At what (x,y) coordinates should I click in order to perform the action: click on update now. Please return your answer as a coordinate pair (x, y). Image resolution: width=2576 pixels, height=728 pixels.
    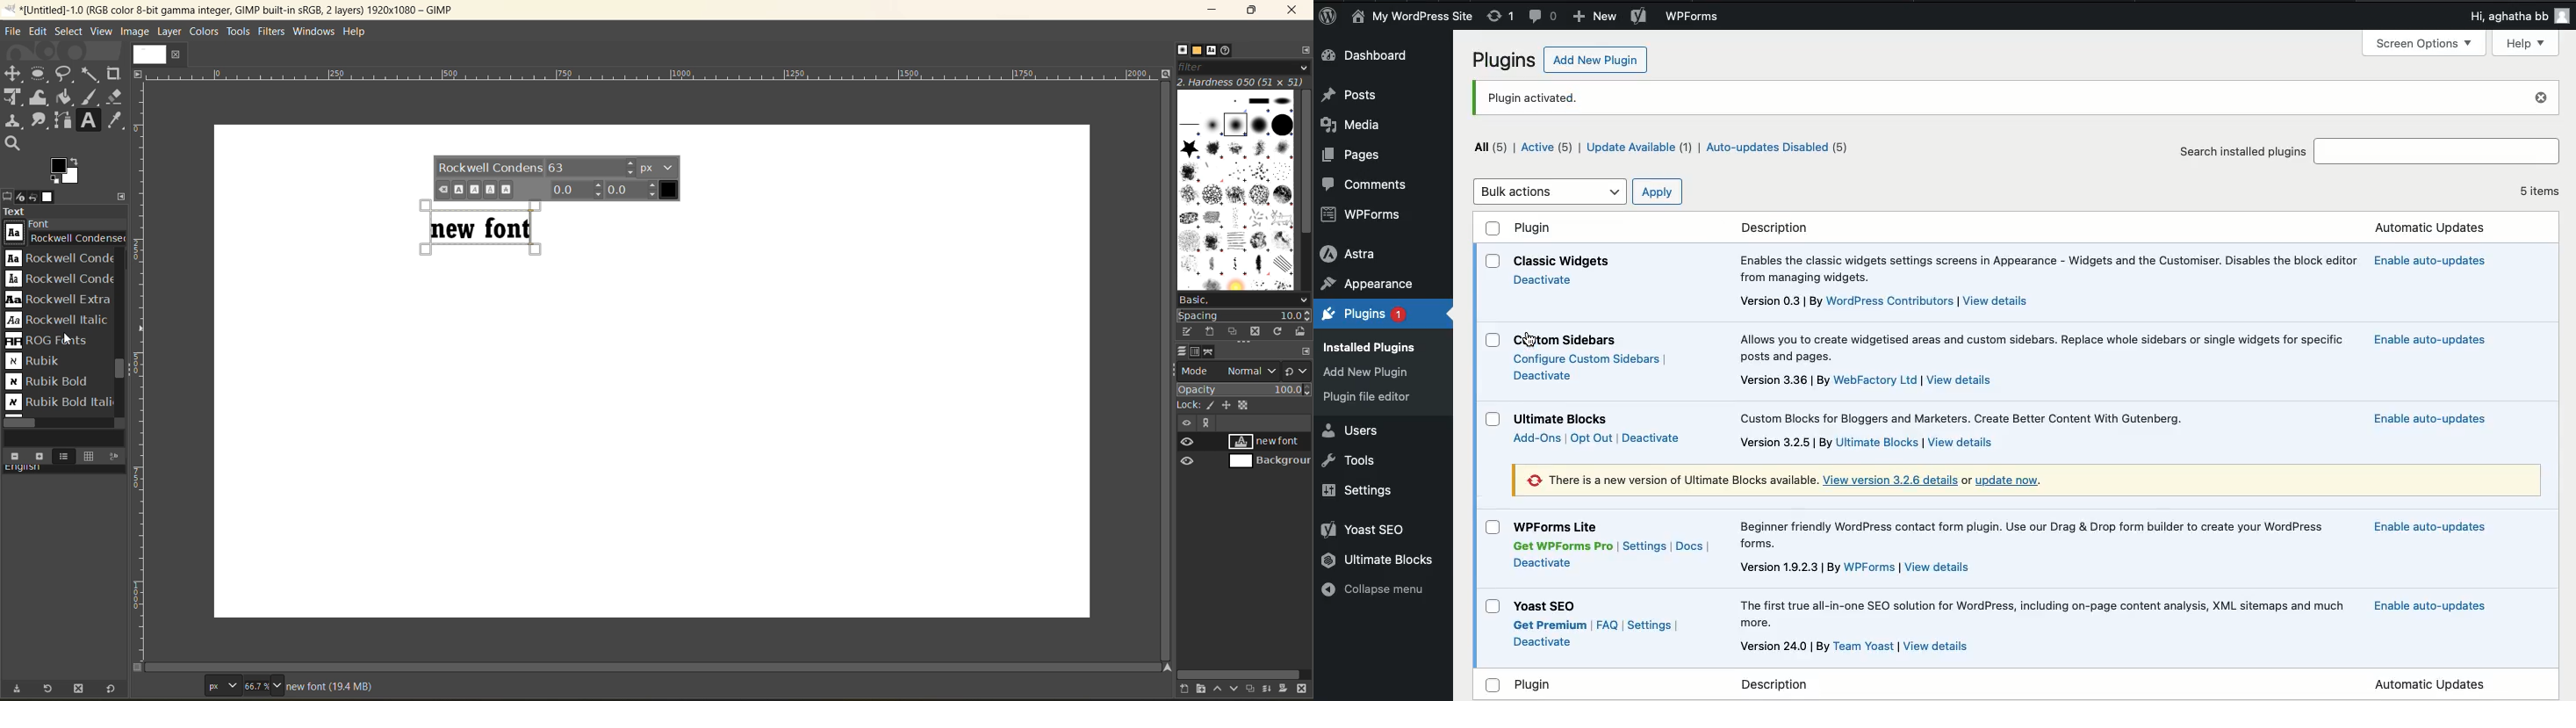
    Looking at the image, I should click on (2016, 481).